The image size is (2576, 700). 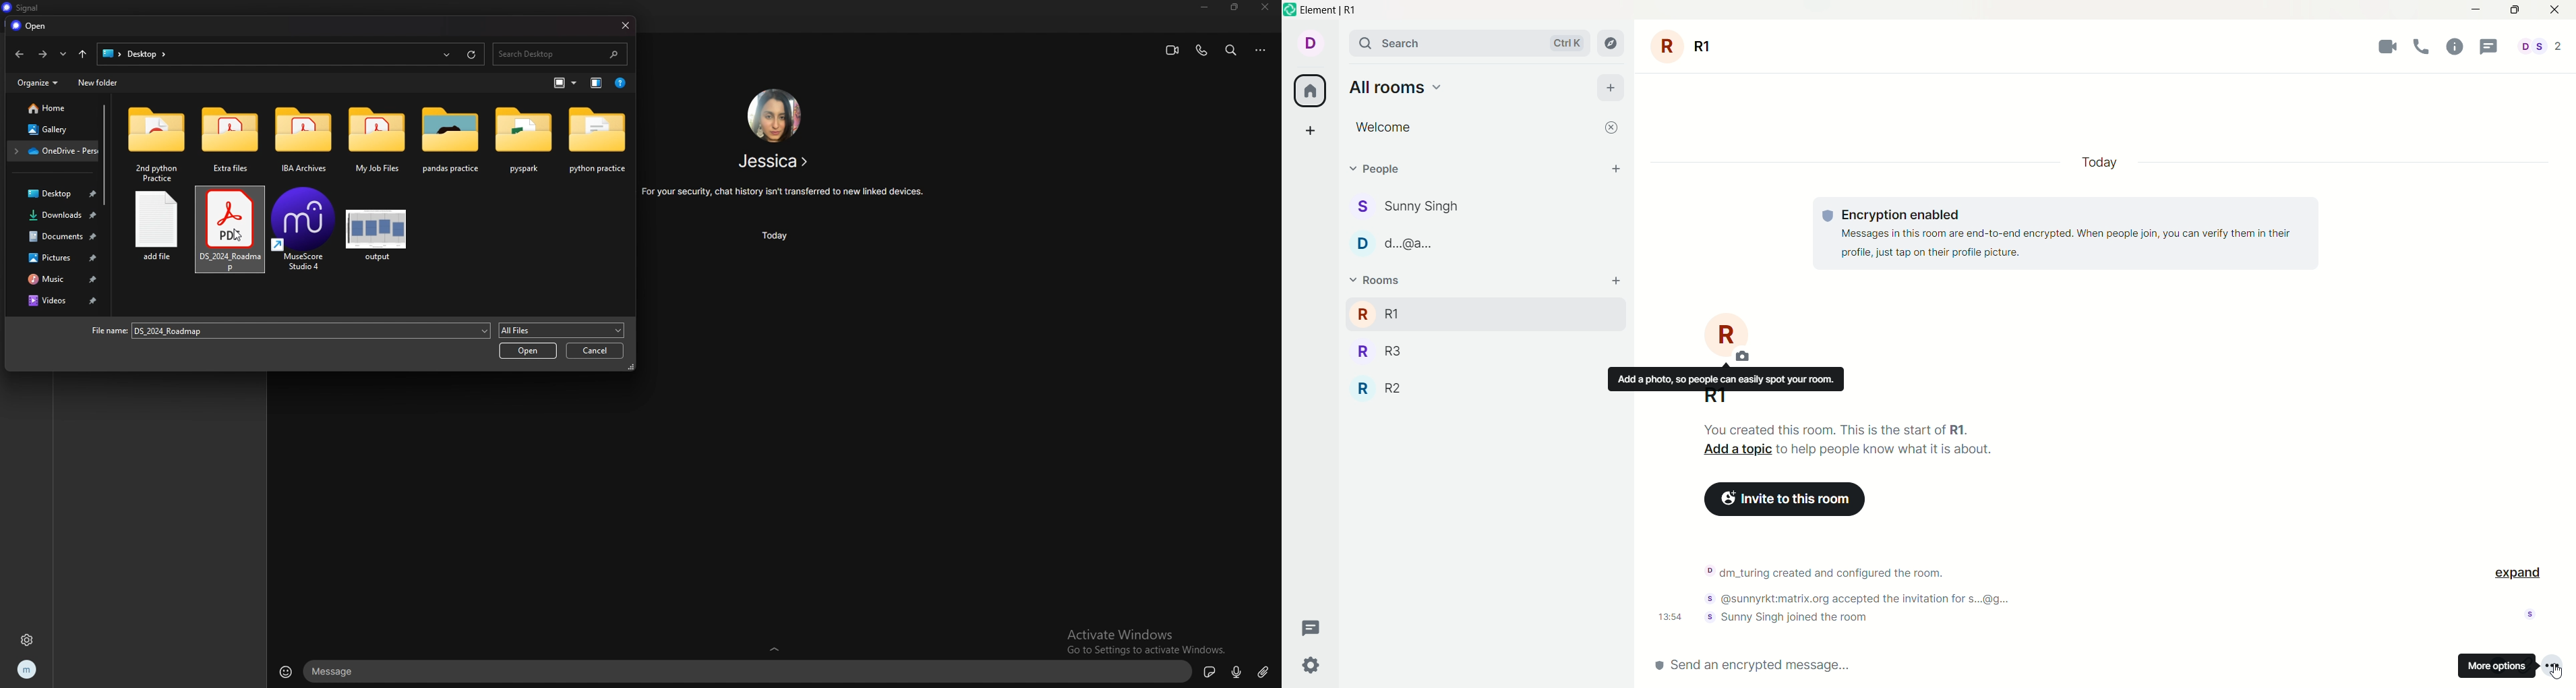 I want to click on more options, so click(x=2496, y=666).